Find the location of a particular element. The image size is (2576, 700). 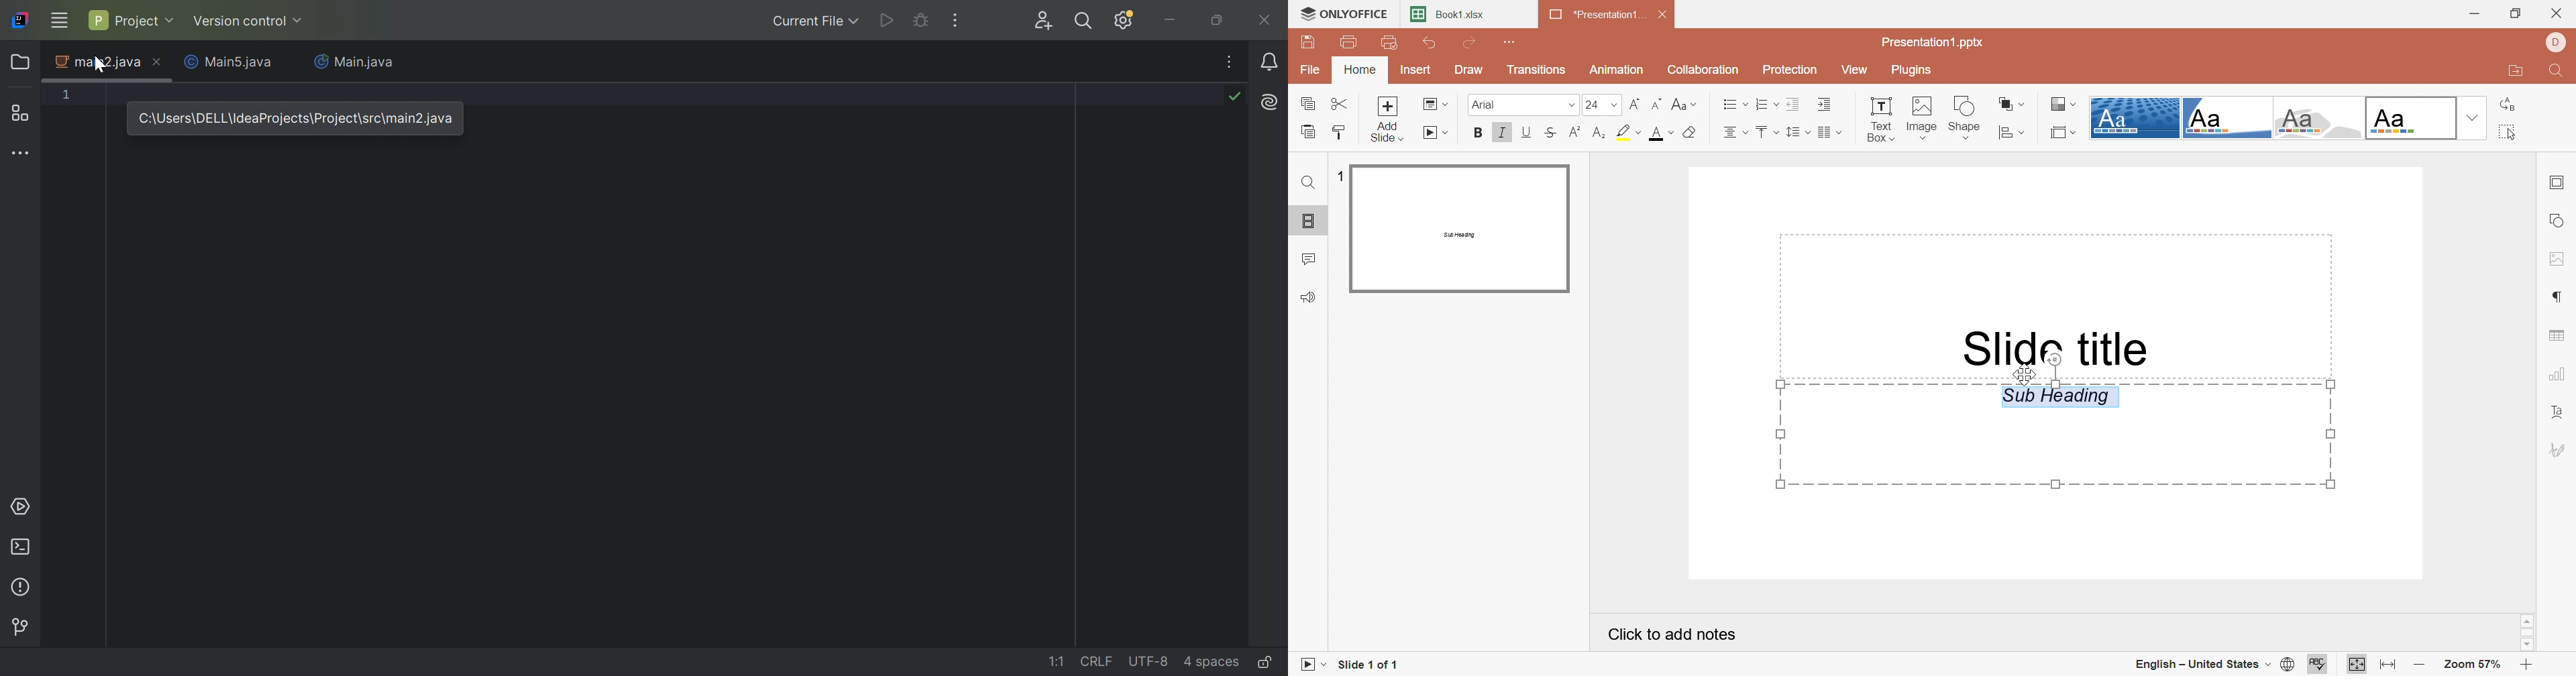

Insert columns is located at coordinates (1831, 132).